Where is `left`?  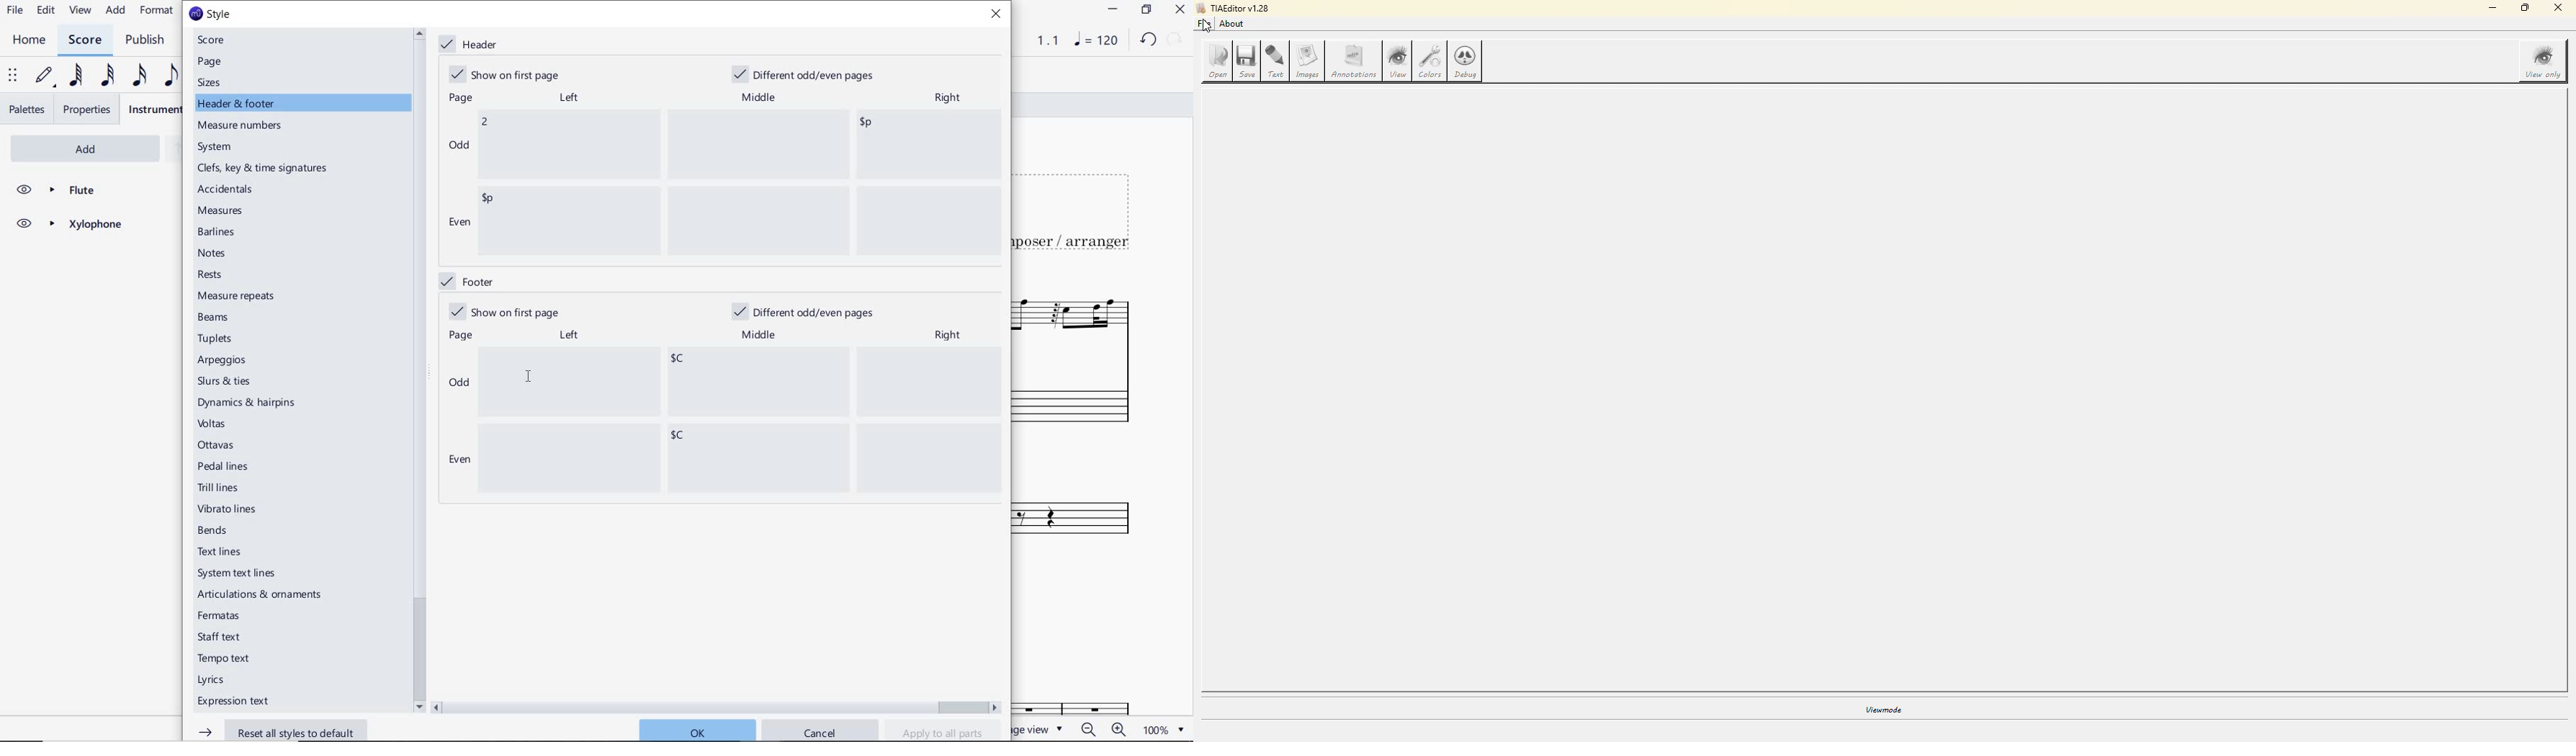 left is located at coordinates (568, 97).